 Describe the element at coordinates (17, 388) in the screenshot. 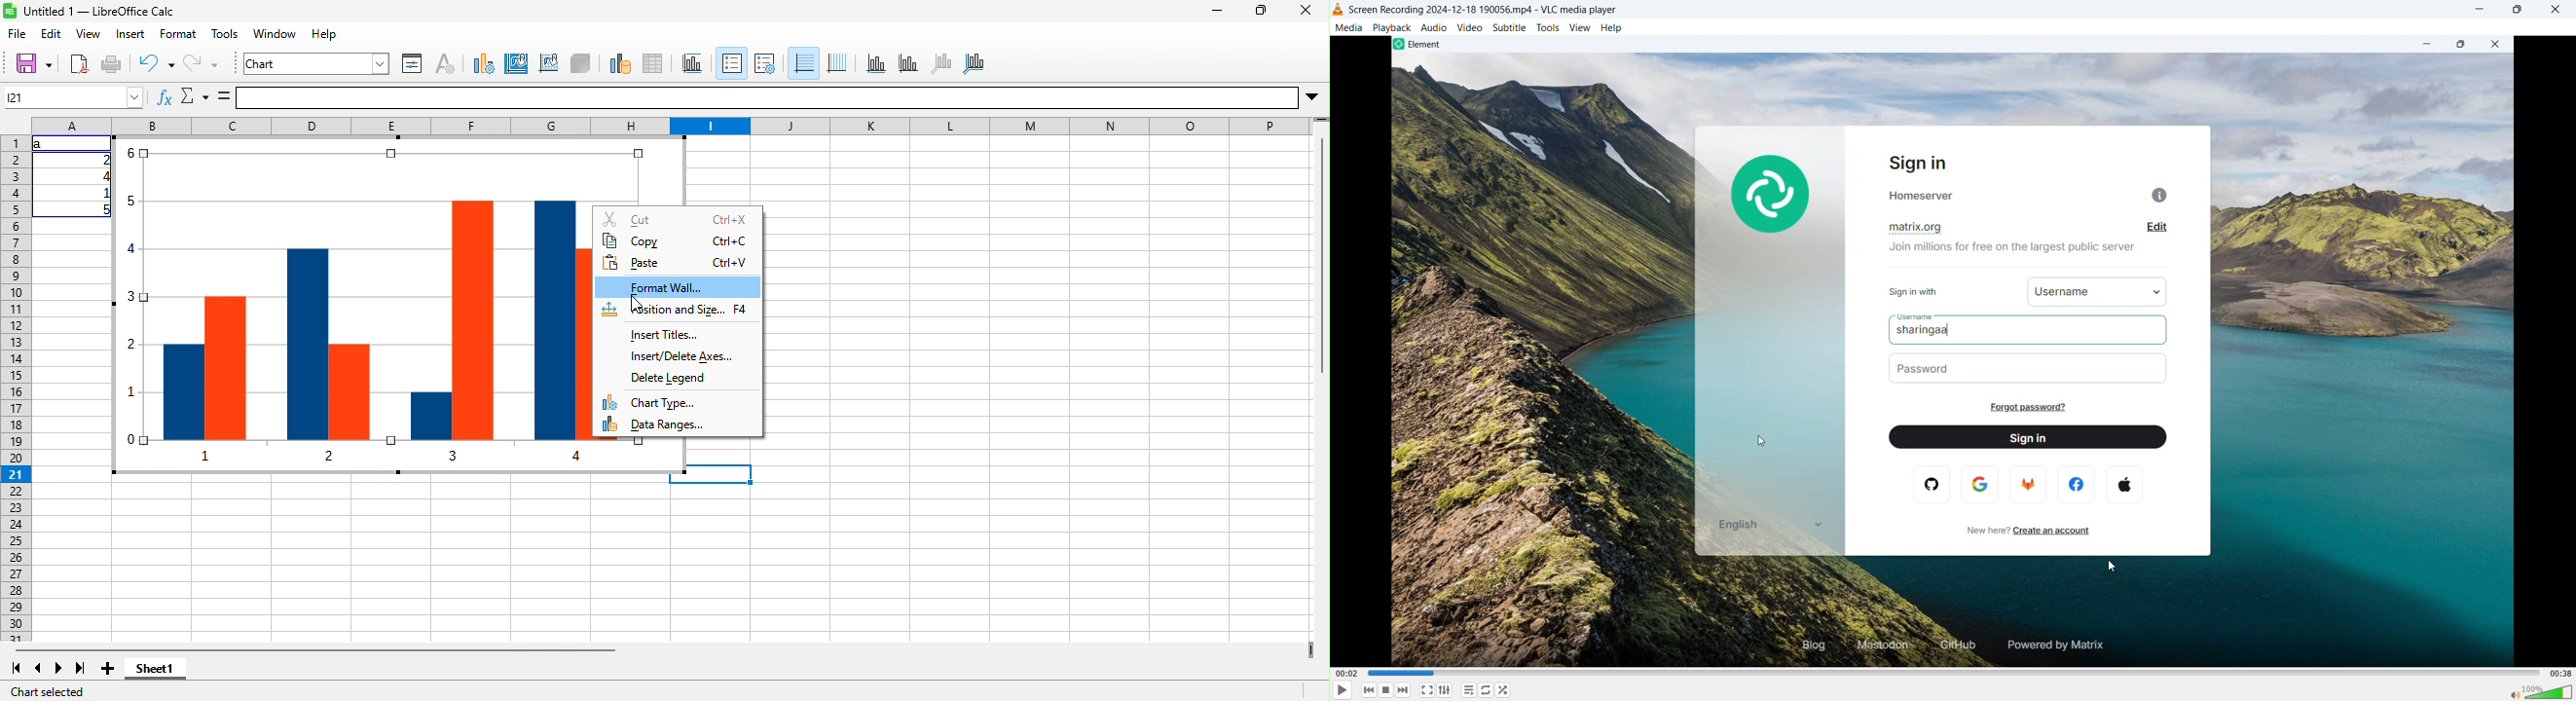

I see `rows` at that location.